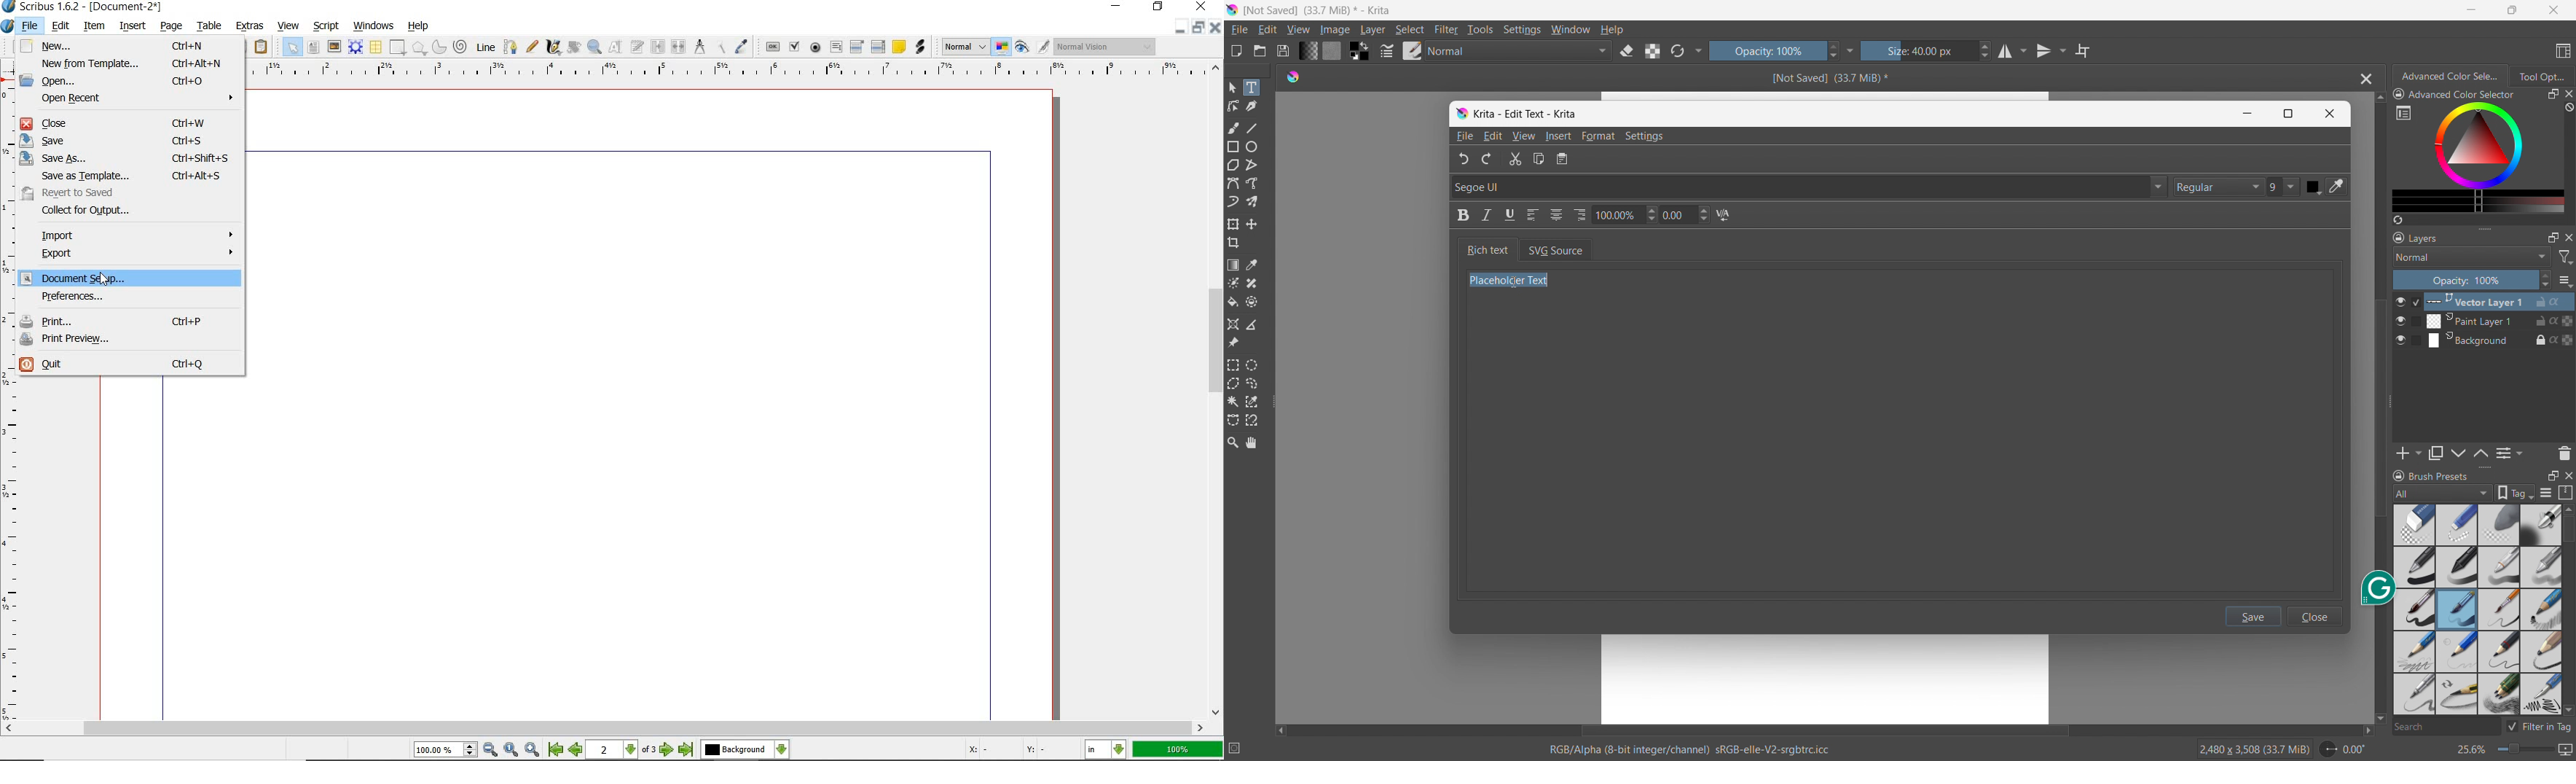 The image size is (2576, 784). I want to click on select, so click(293, 50).